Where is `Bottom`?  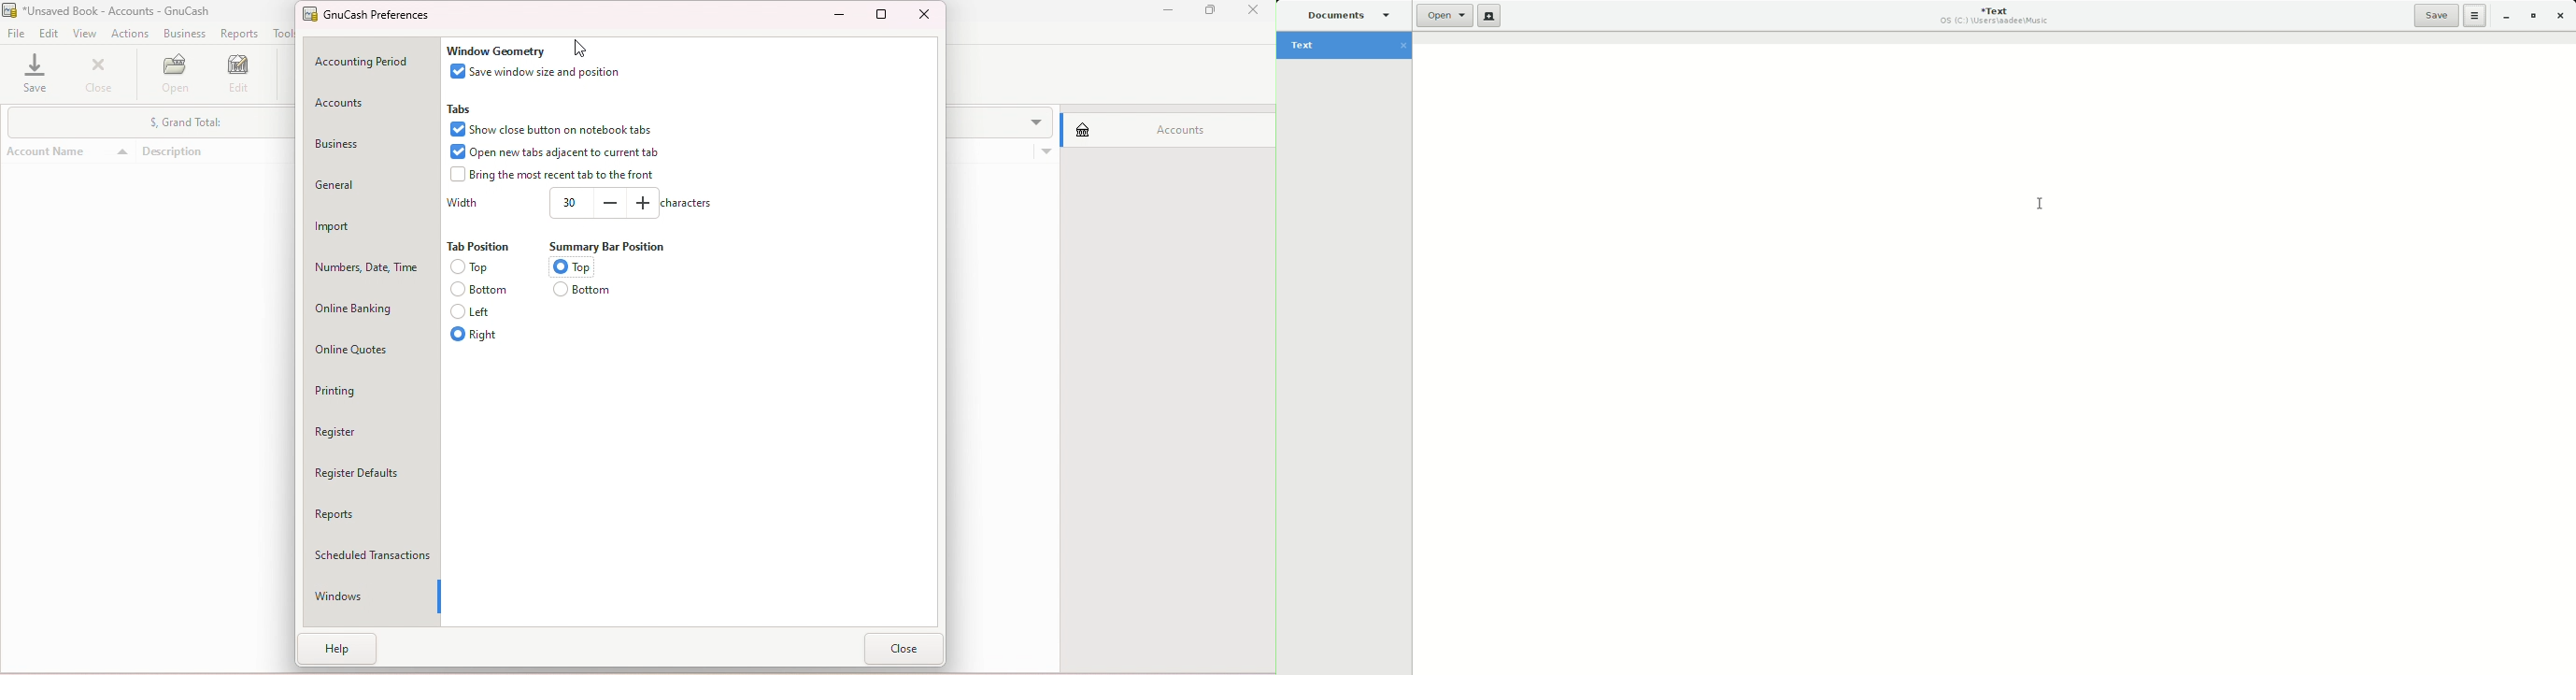 Bottom is located at coordinates (484, 289).